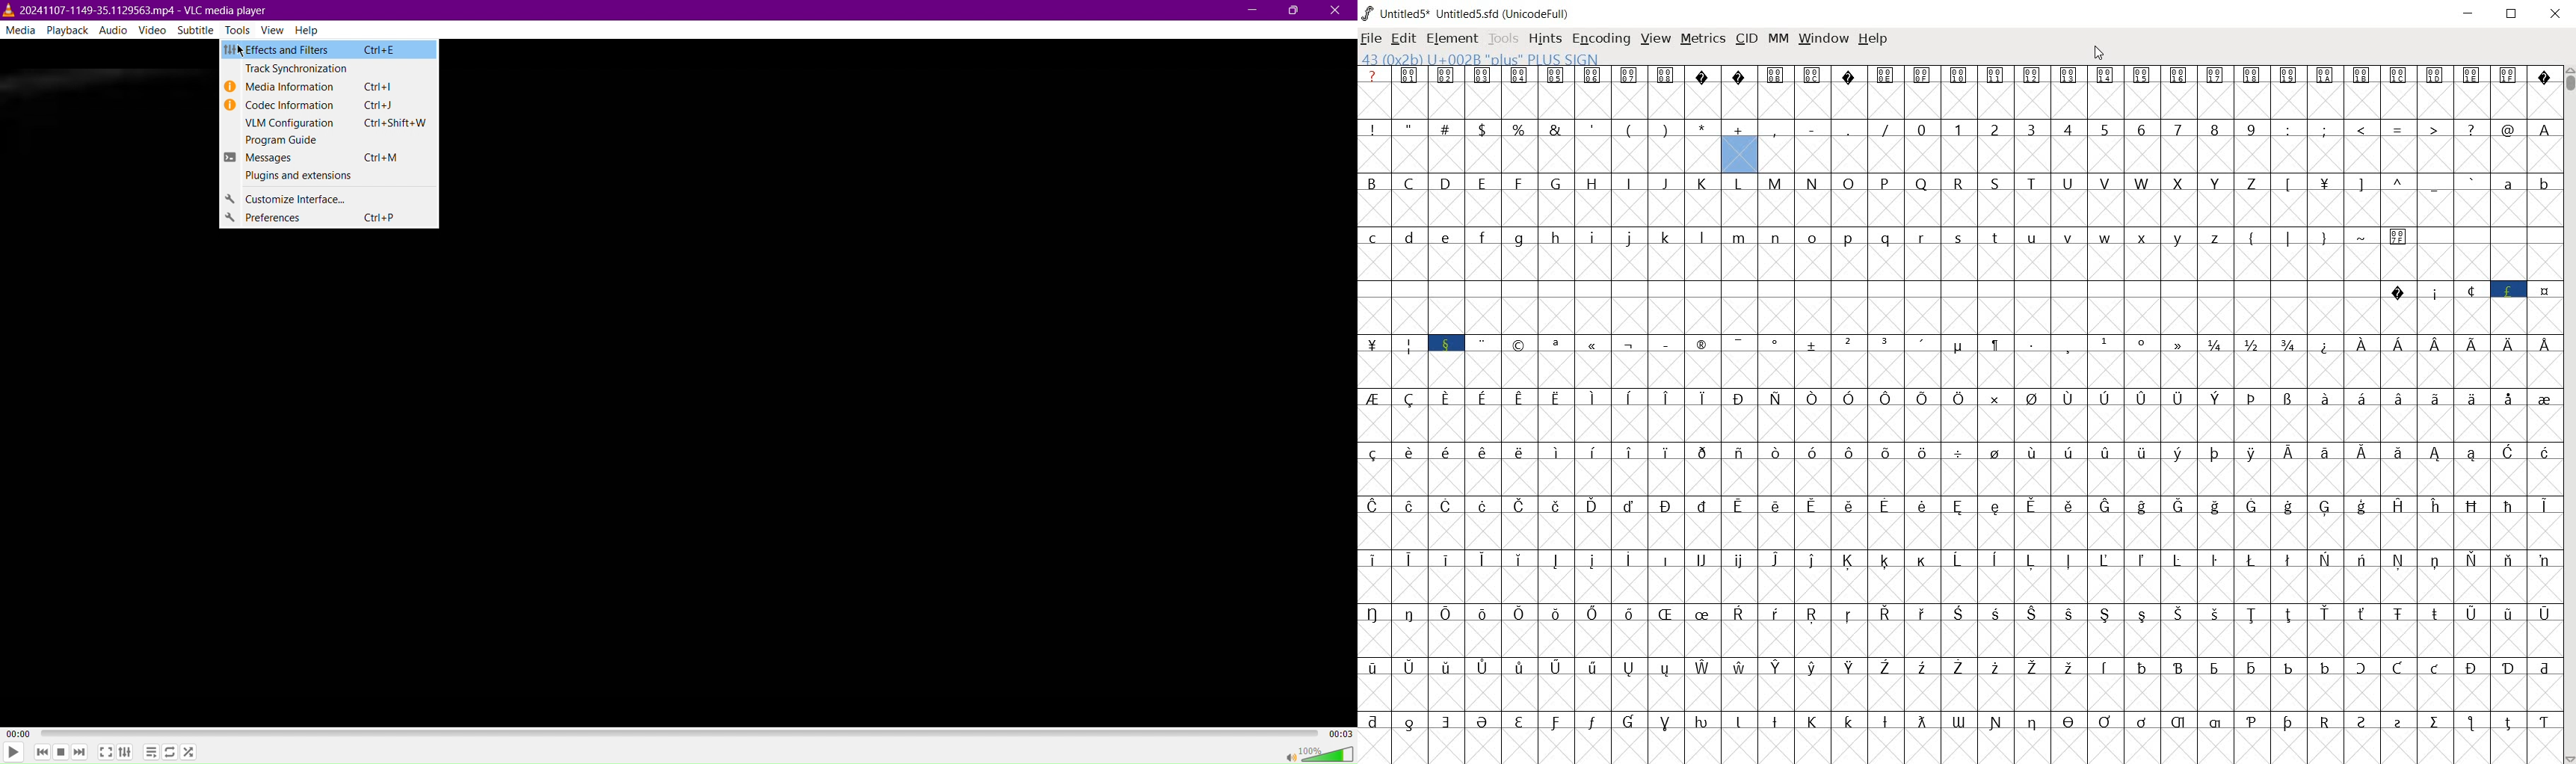  What do you see at coordinates (170, 753) in the screenshot?
I see `Toggle Loop` at bounding box center [170, 753].